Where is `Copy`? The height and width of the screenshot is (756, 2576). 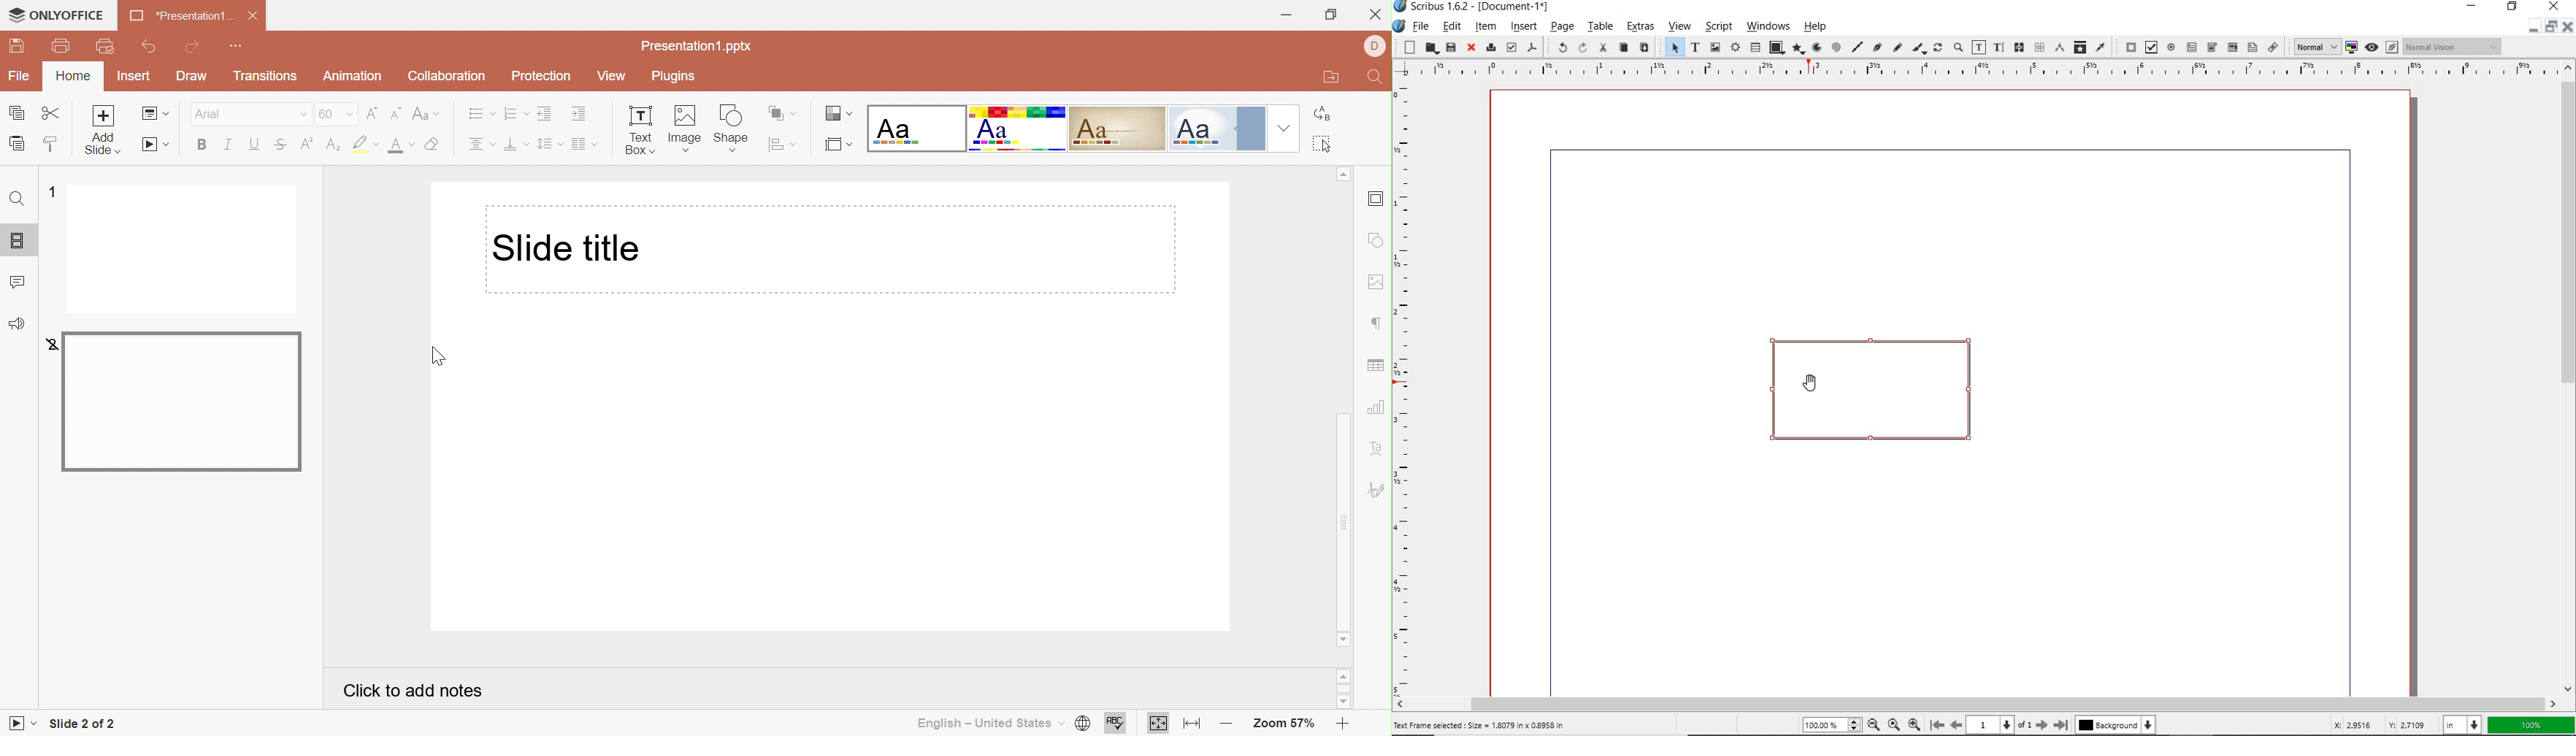 Copy is located at coordinates (15, 112).